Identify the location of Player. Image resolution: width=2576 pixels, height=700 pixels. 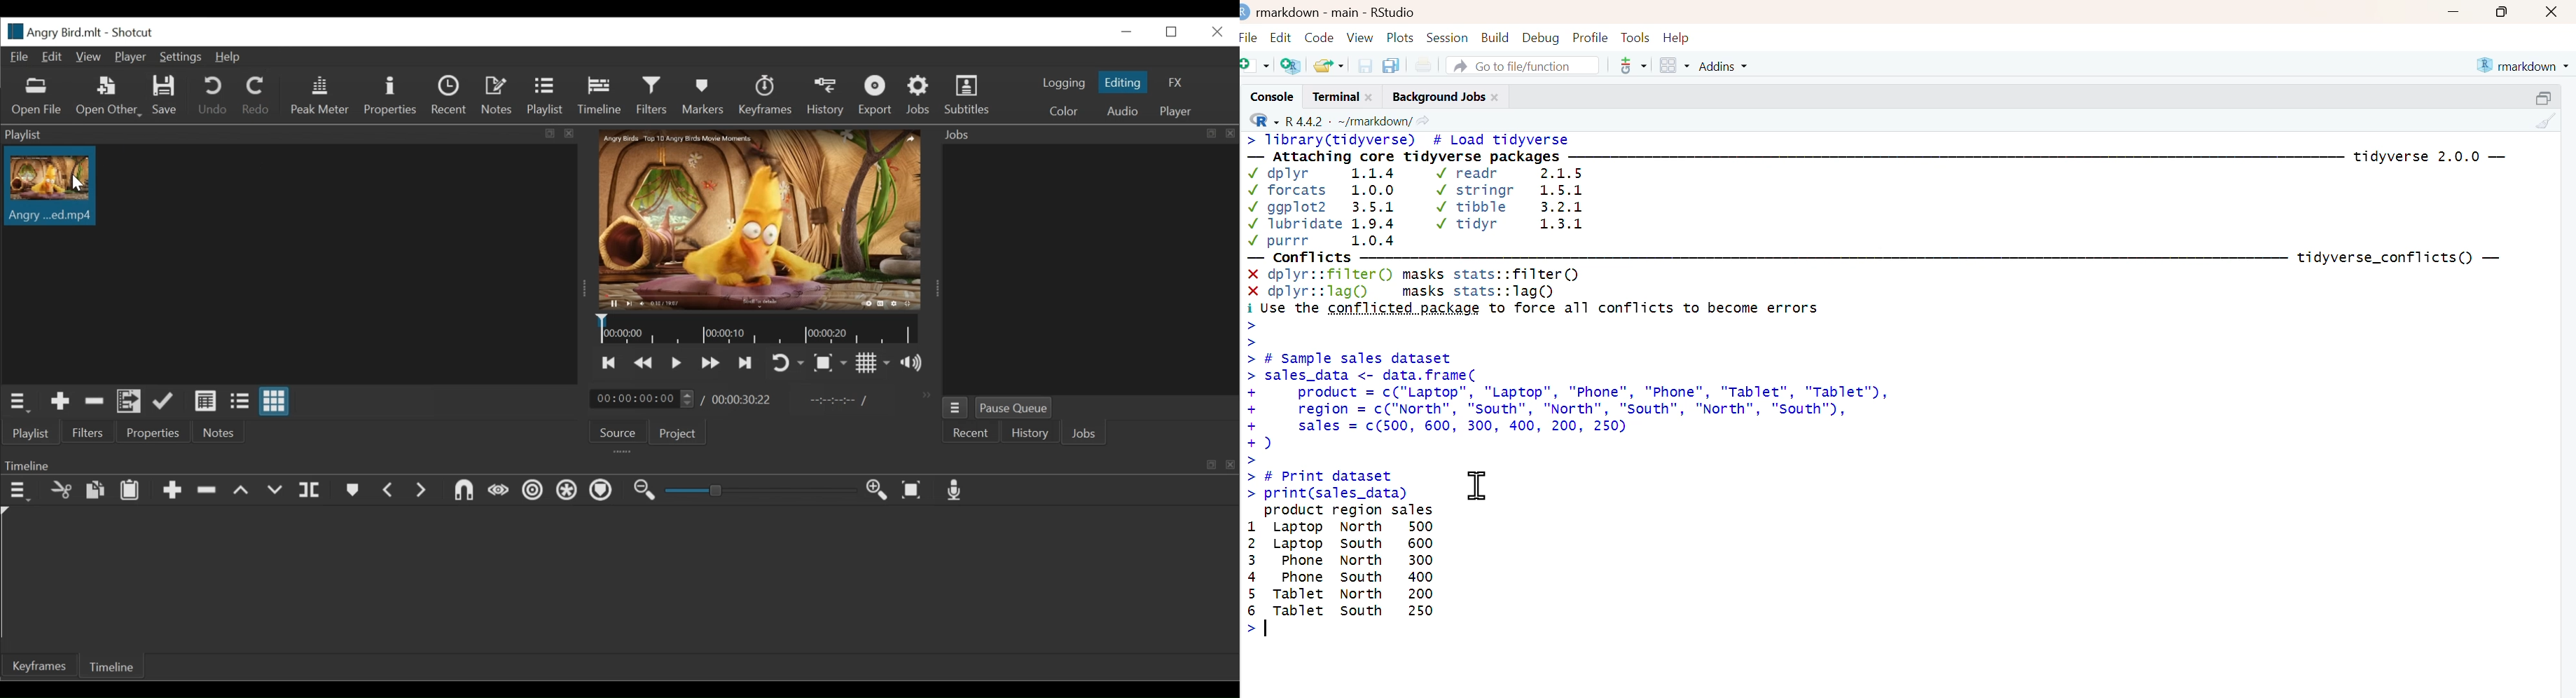
(129, 58).